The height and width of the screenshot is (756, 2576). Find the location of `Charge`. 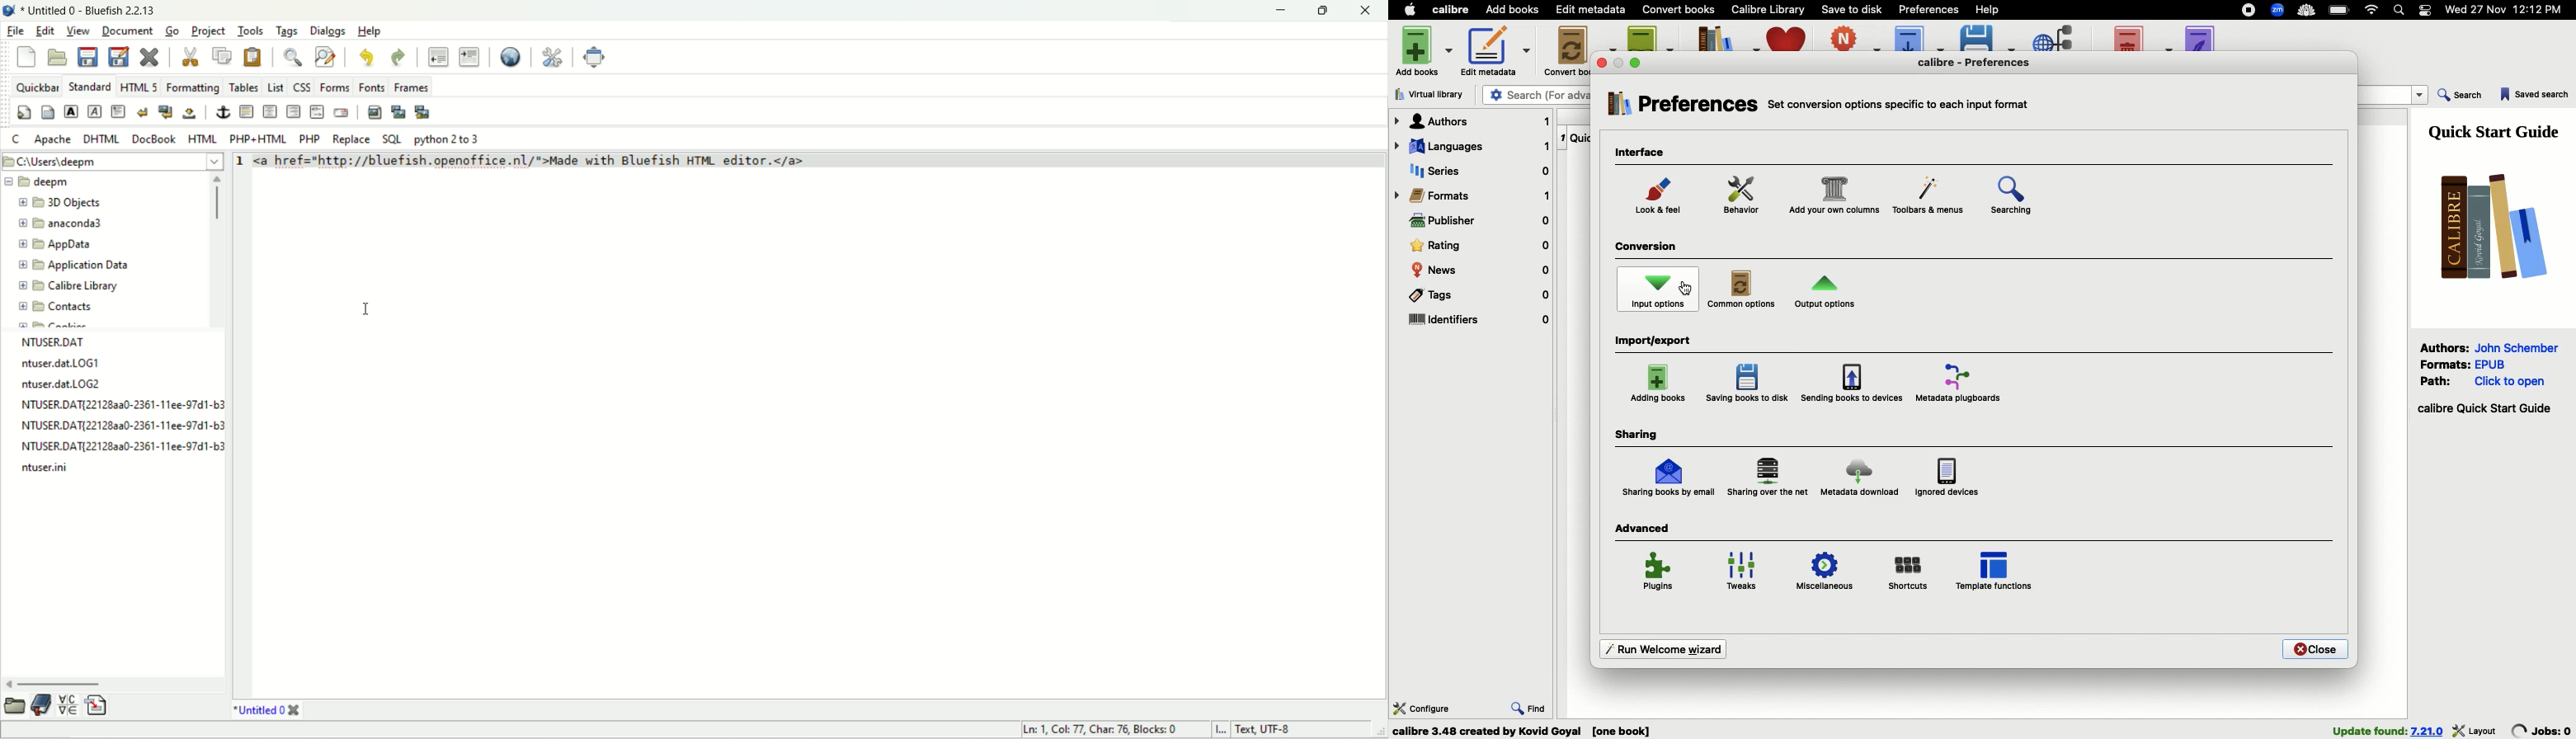

Charge is located at coordinates (2340, 11).